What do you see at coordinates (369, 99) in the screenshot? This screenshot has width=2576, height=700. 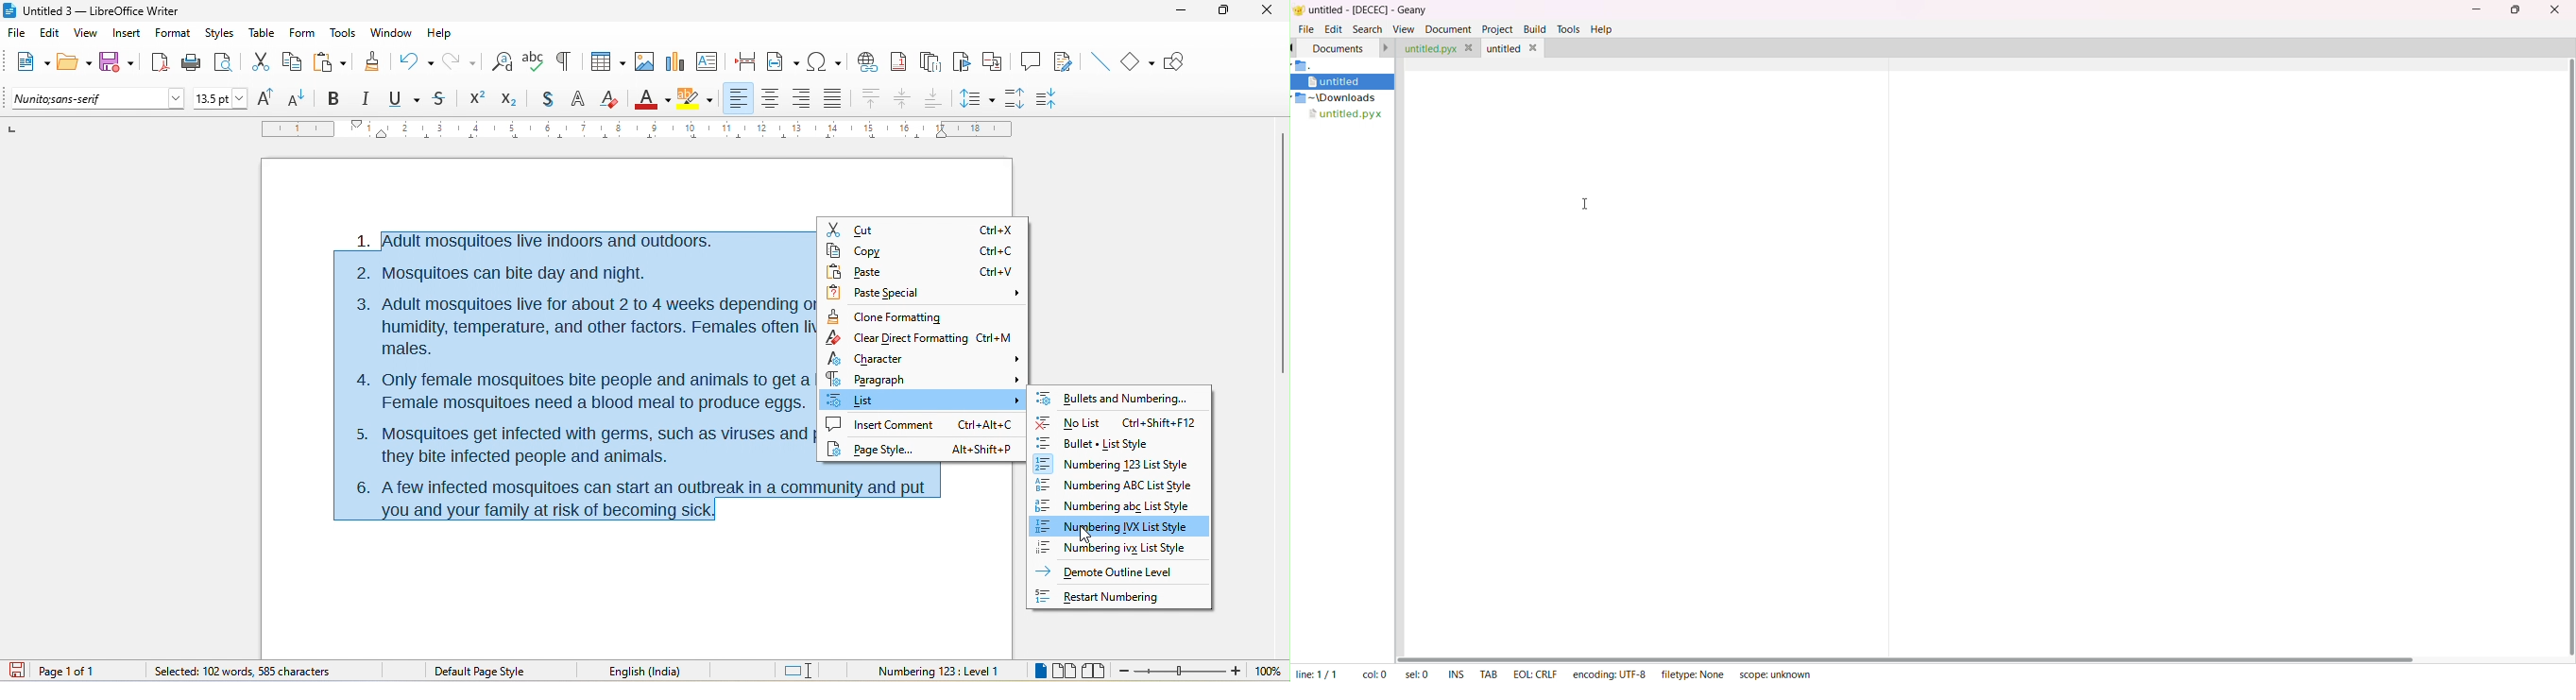 I see `italic` at bounding box center [369, 99].